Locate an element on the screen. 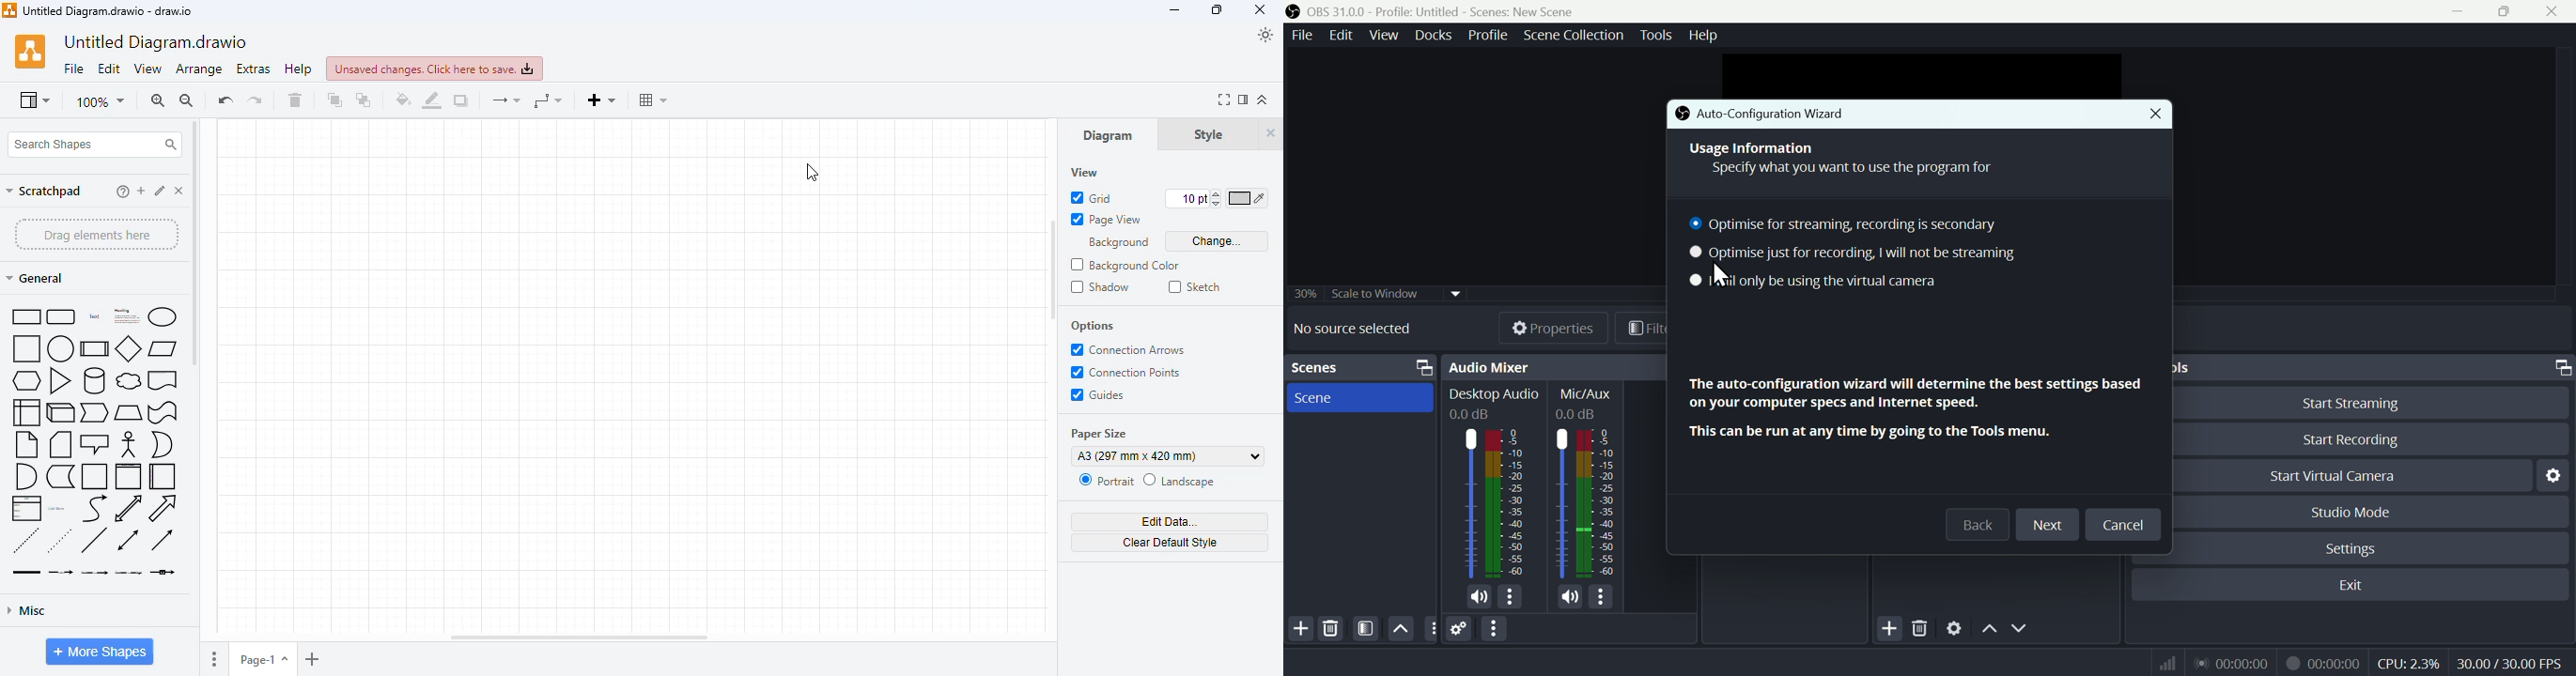  connection arrows is located at coordinates (1128, 350).